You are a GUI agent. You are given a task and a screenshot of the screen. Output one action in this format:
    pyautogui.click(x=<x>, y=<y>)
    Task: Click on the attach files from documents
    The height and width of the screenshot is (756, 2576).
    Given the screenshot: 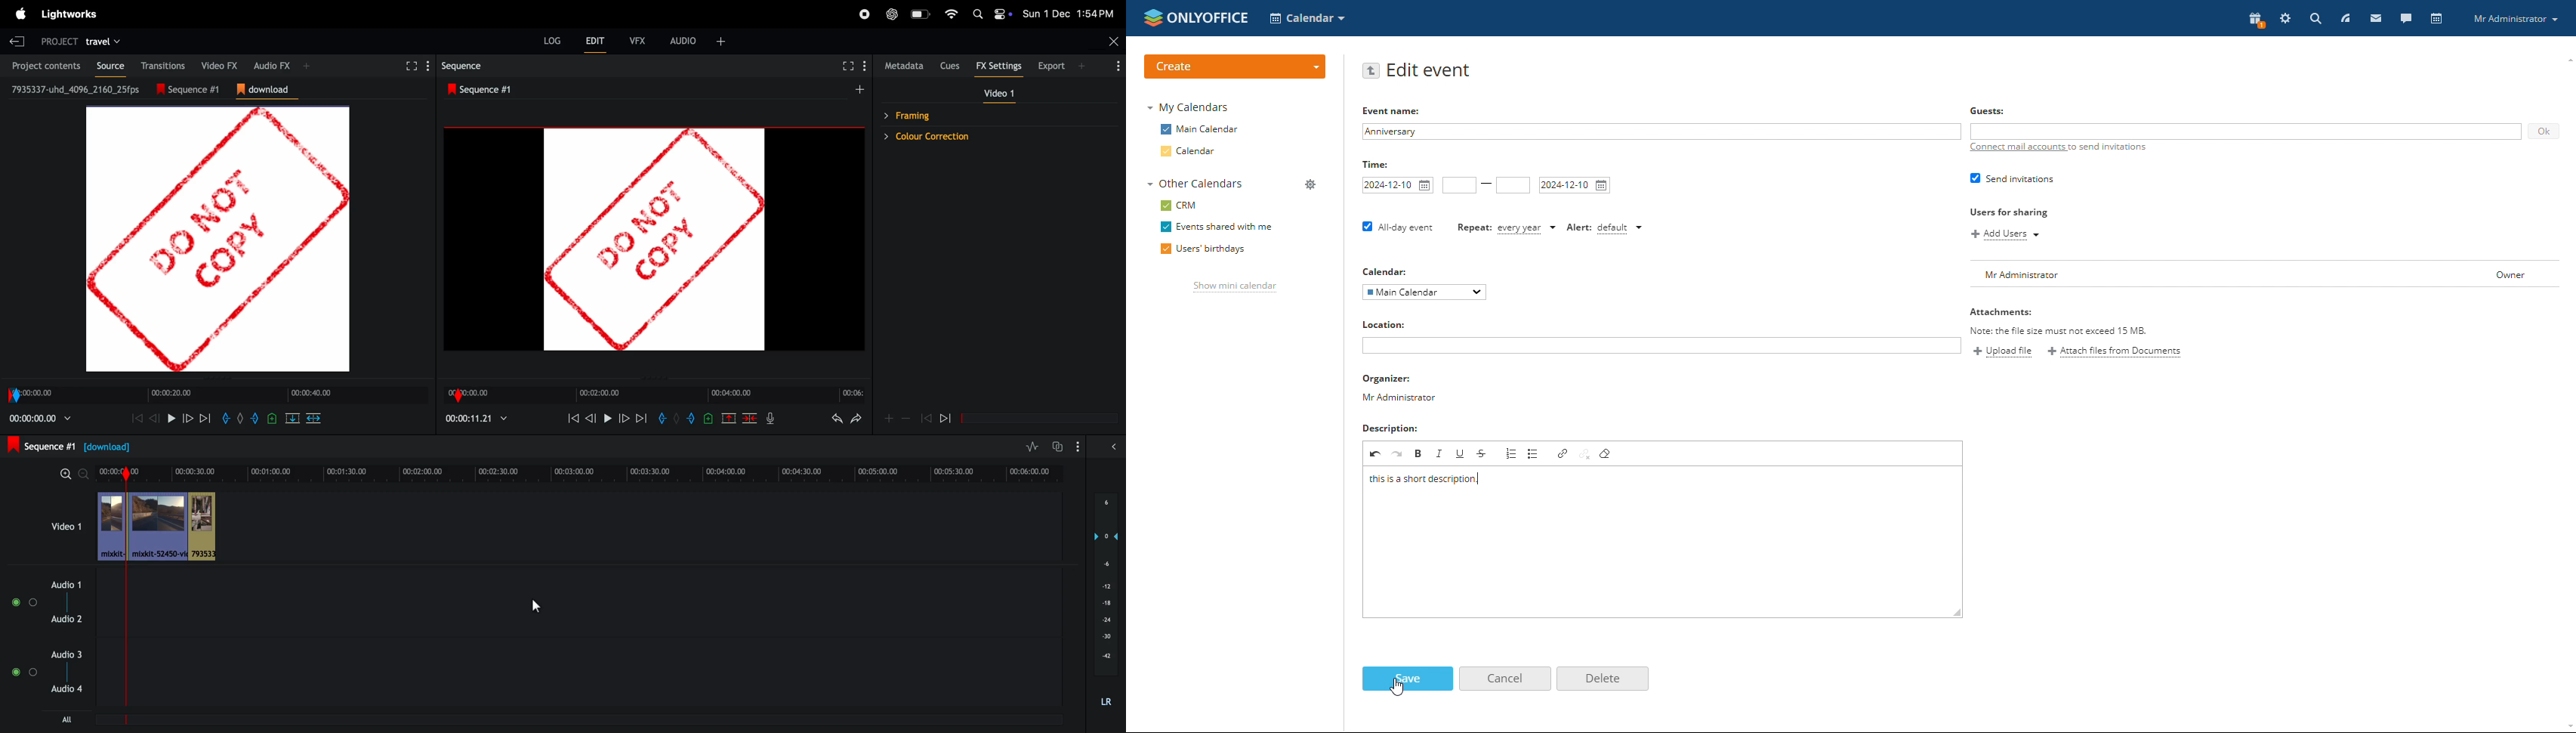 What is the action you would take?
    pyautogui.click(x=2115, y=352)
    